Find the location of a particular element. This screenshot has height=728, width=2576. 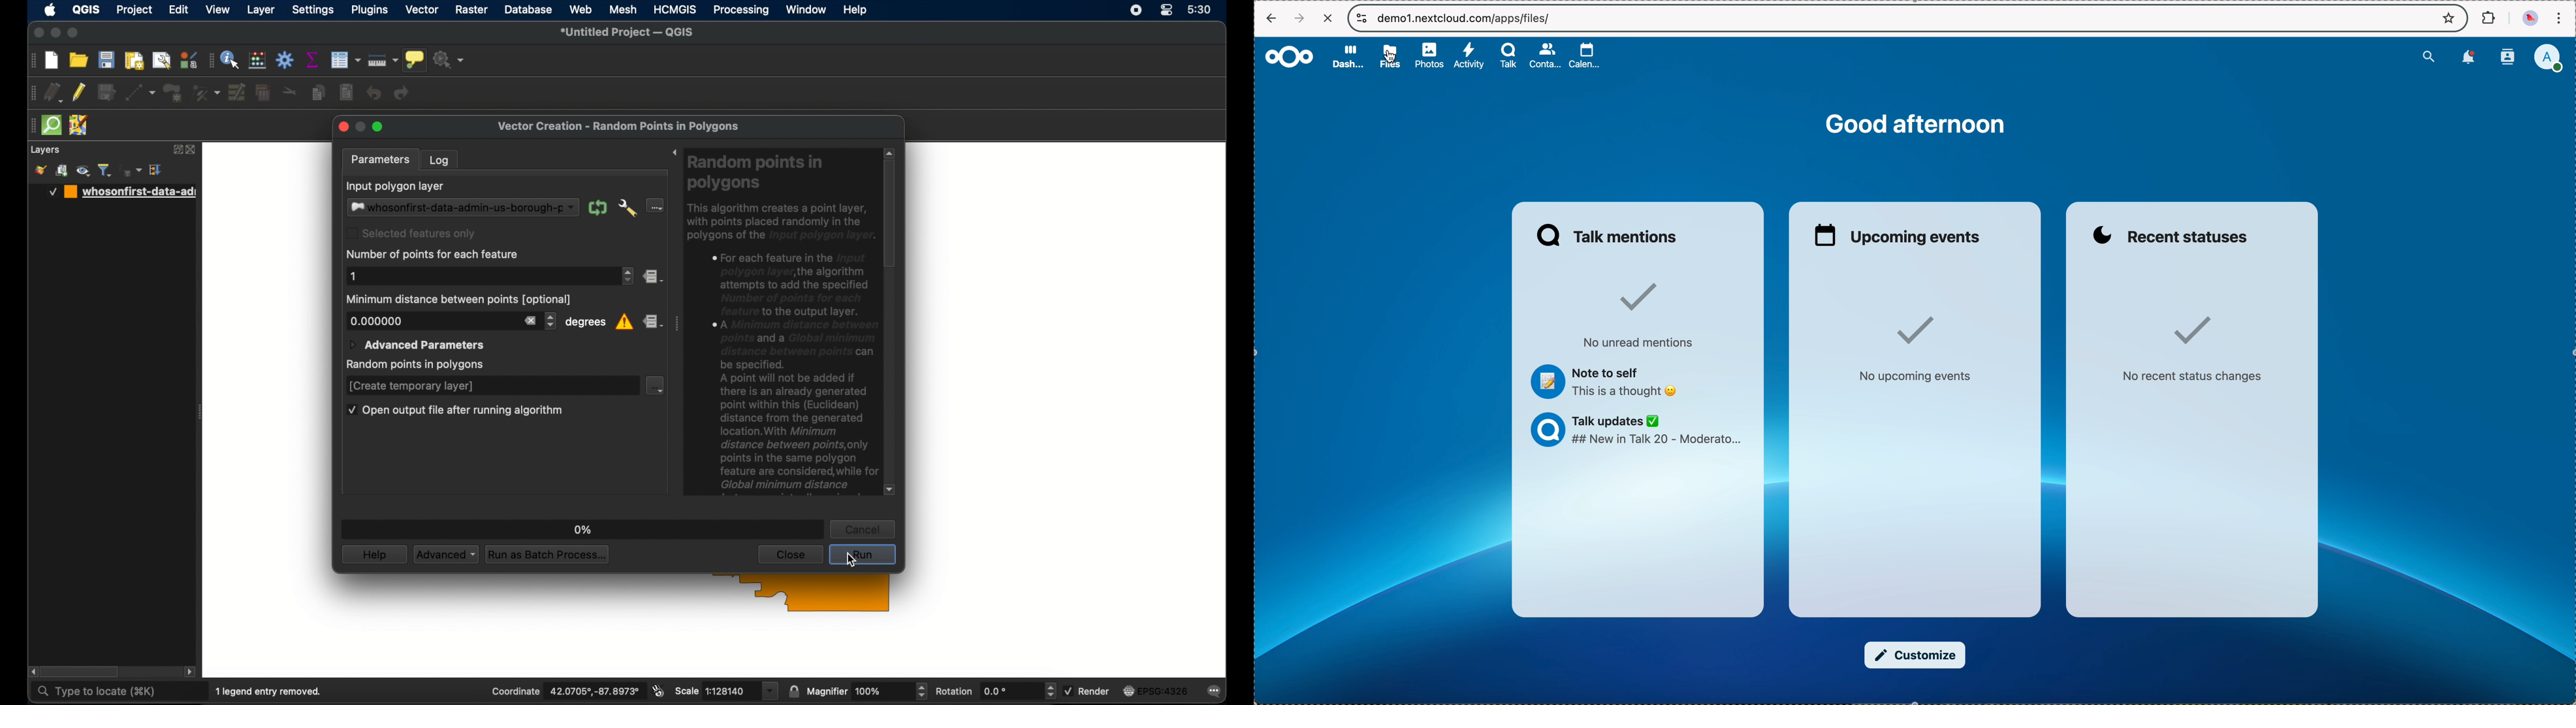

click on files is located at coordinates (1391, 57).